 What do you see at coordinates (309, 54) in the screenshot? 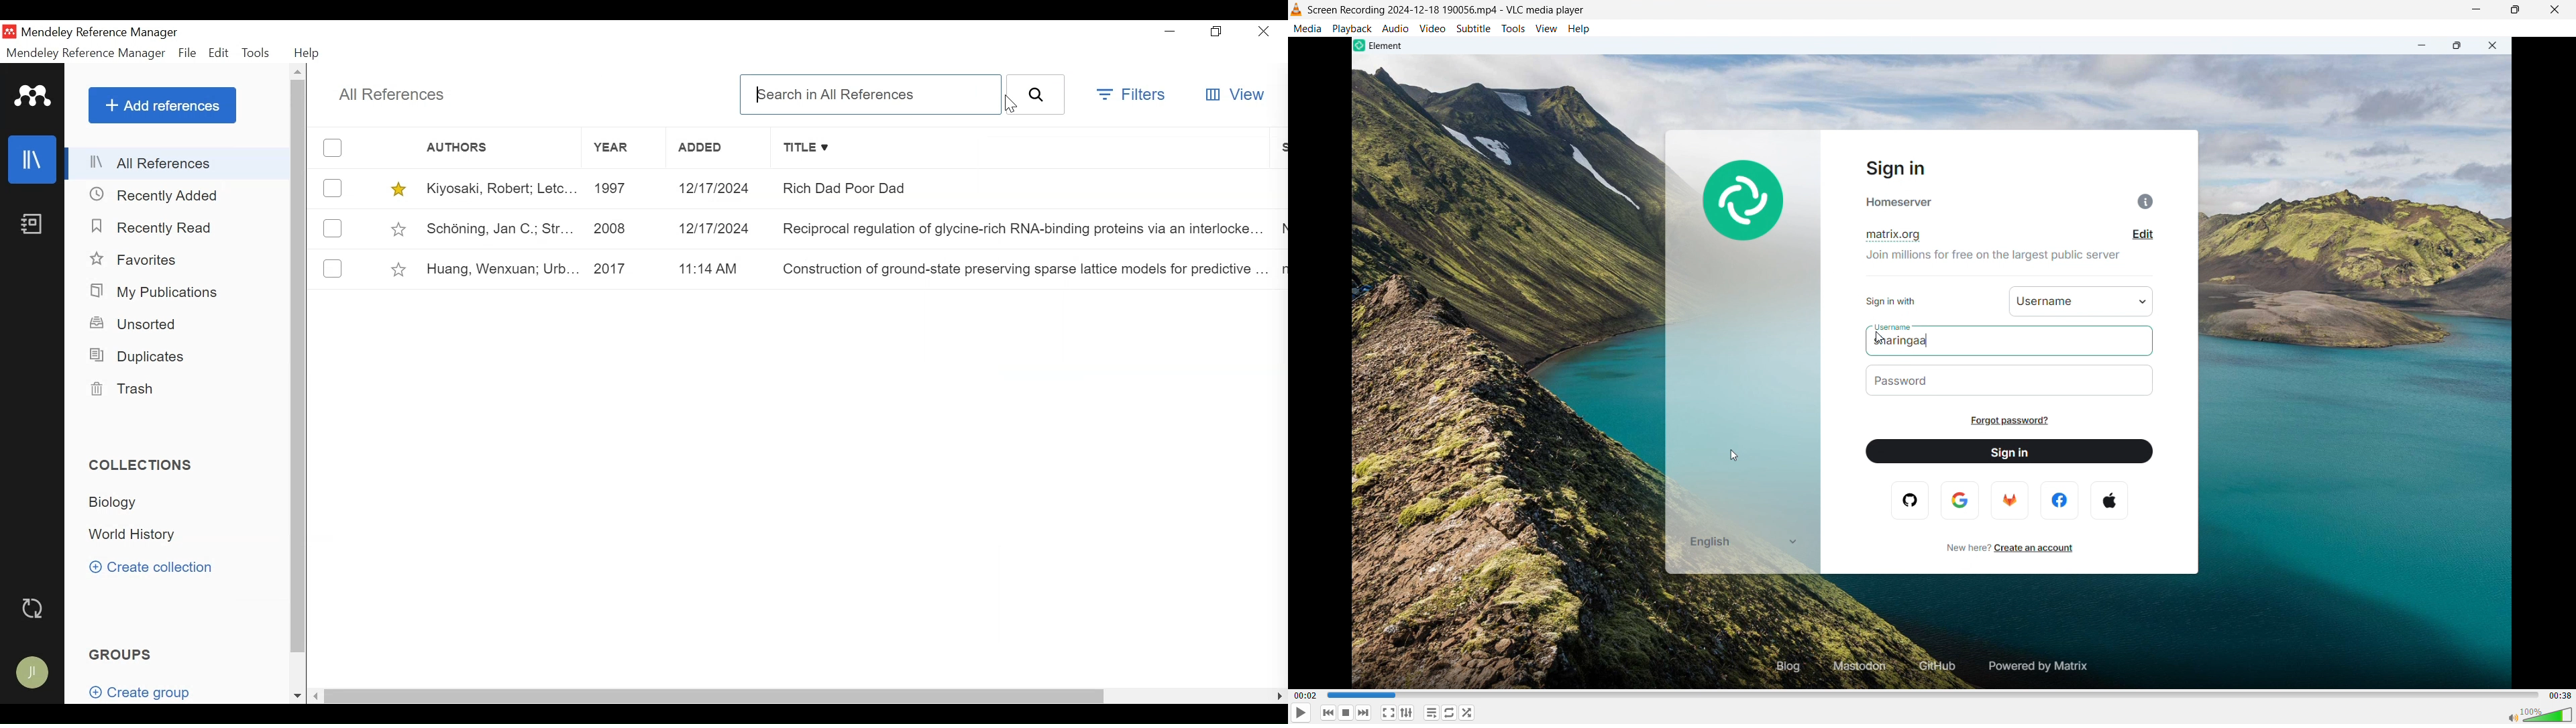
I see `Help` at bounding box center [309, 54].